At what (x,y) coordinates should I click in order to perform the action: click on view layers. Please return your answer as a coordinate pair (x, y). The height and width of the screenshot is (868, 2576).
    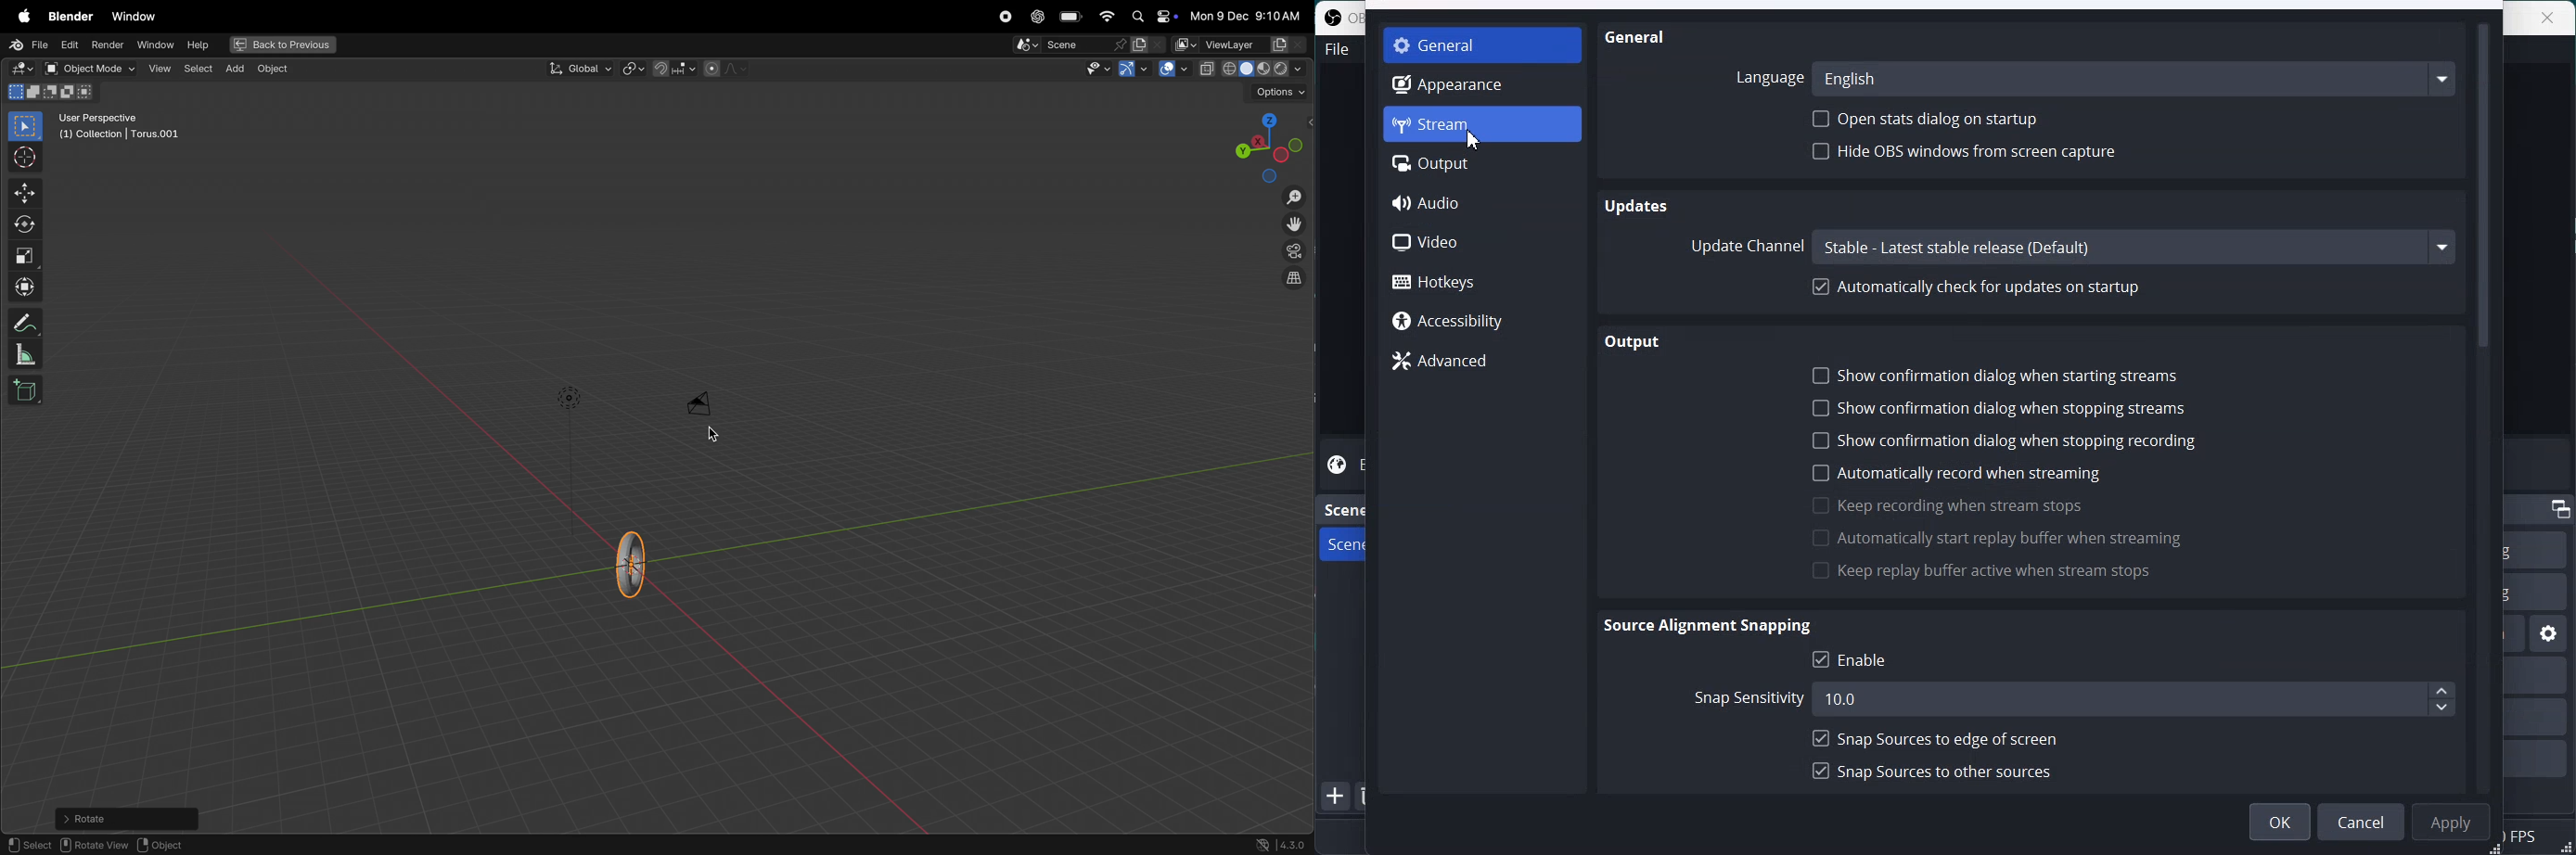
    Looking at the image, I should click on (1255, 45).